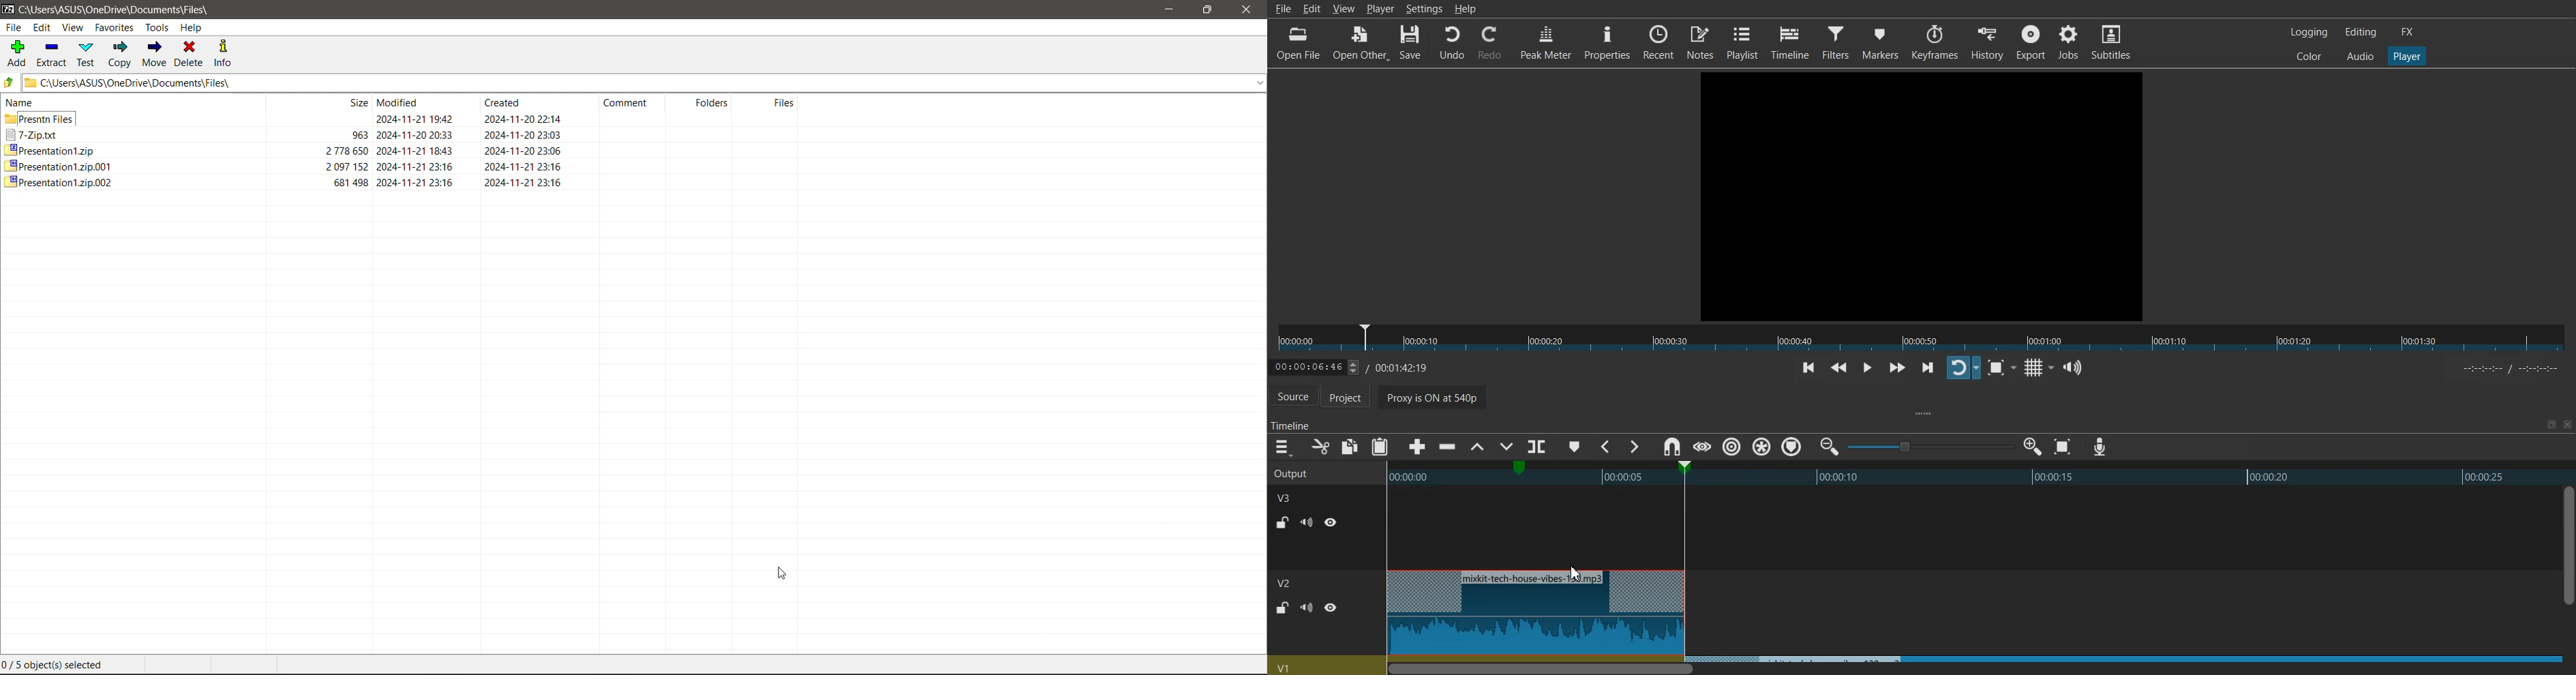 The image size is (2576, 700). What do you see at coordinates (1476, 447) in the screenshot?
I see `Lift` at bounding box center [1476, 447].